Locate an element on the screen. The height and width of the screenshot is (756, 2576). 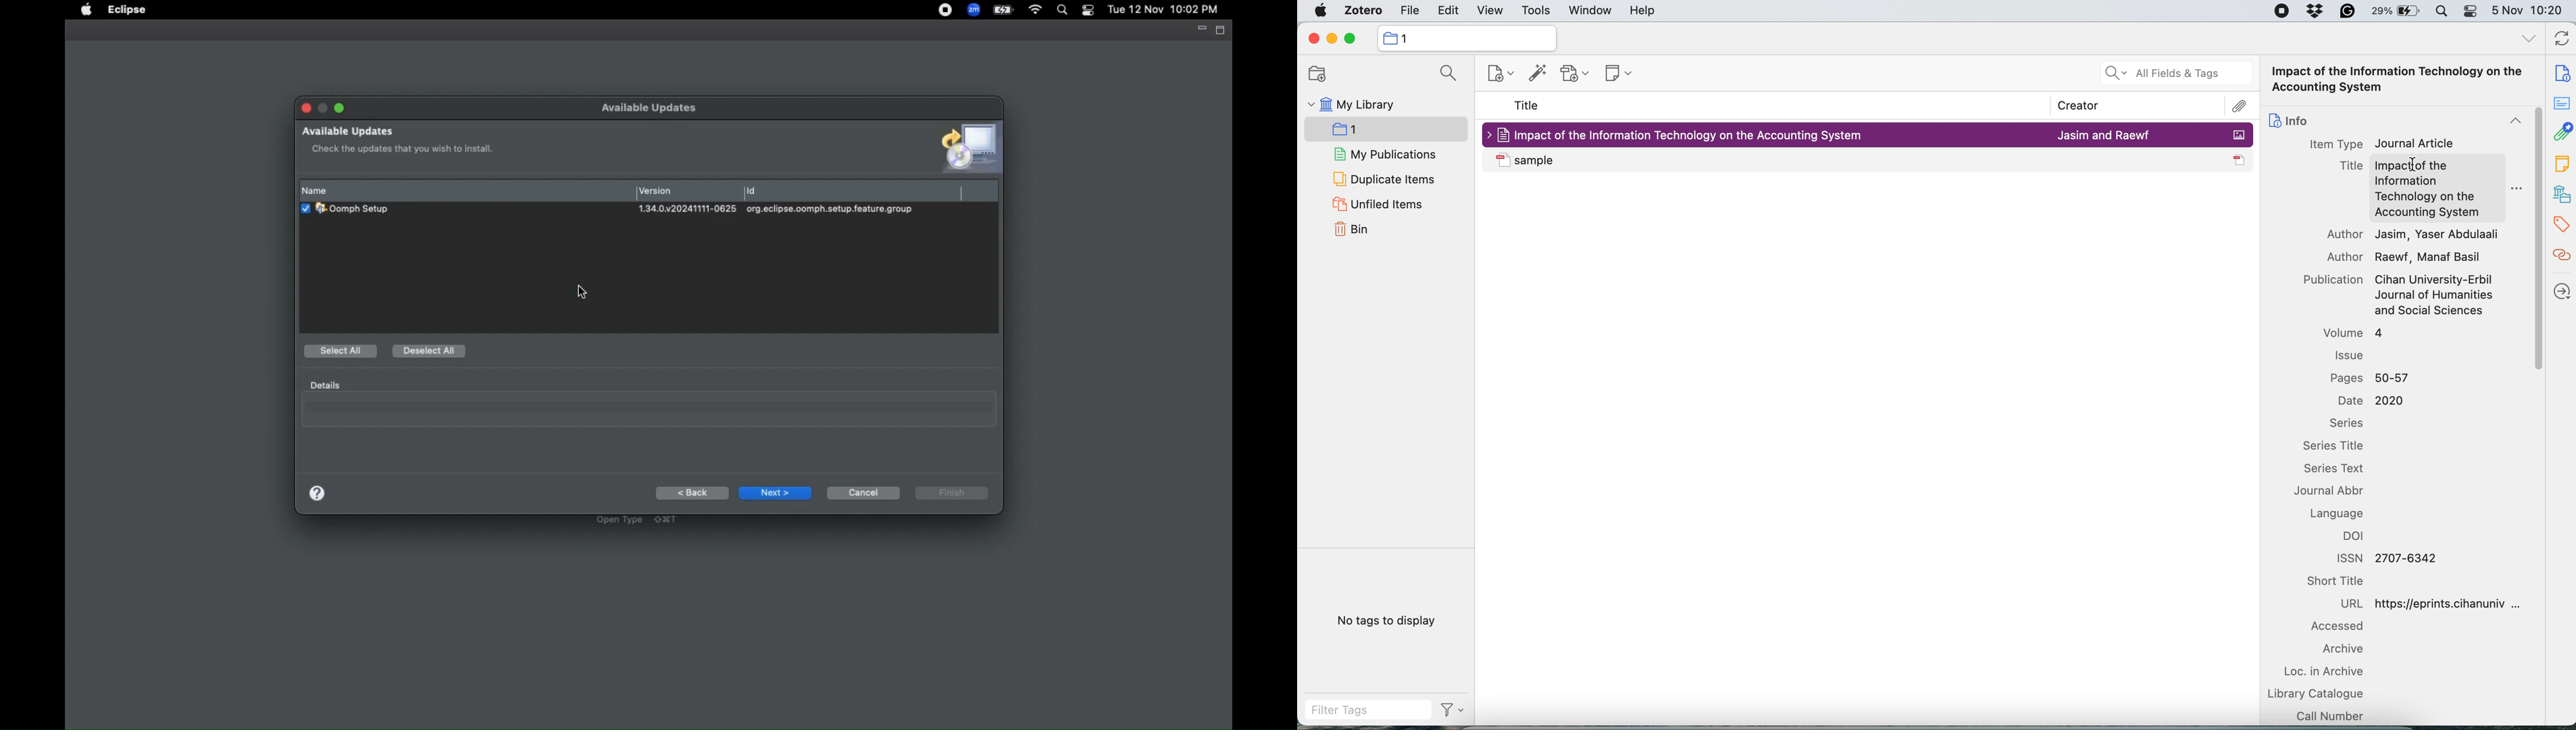
Impact of the Information Technology on the Accounting System is located at coordinates (2431, 189).